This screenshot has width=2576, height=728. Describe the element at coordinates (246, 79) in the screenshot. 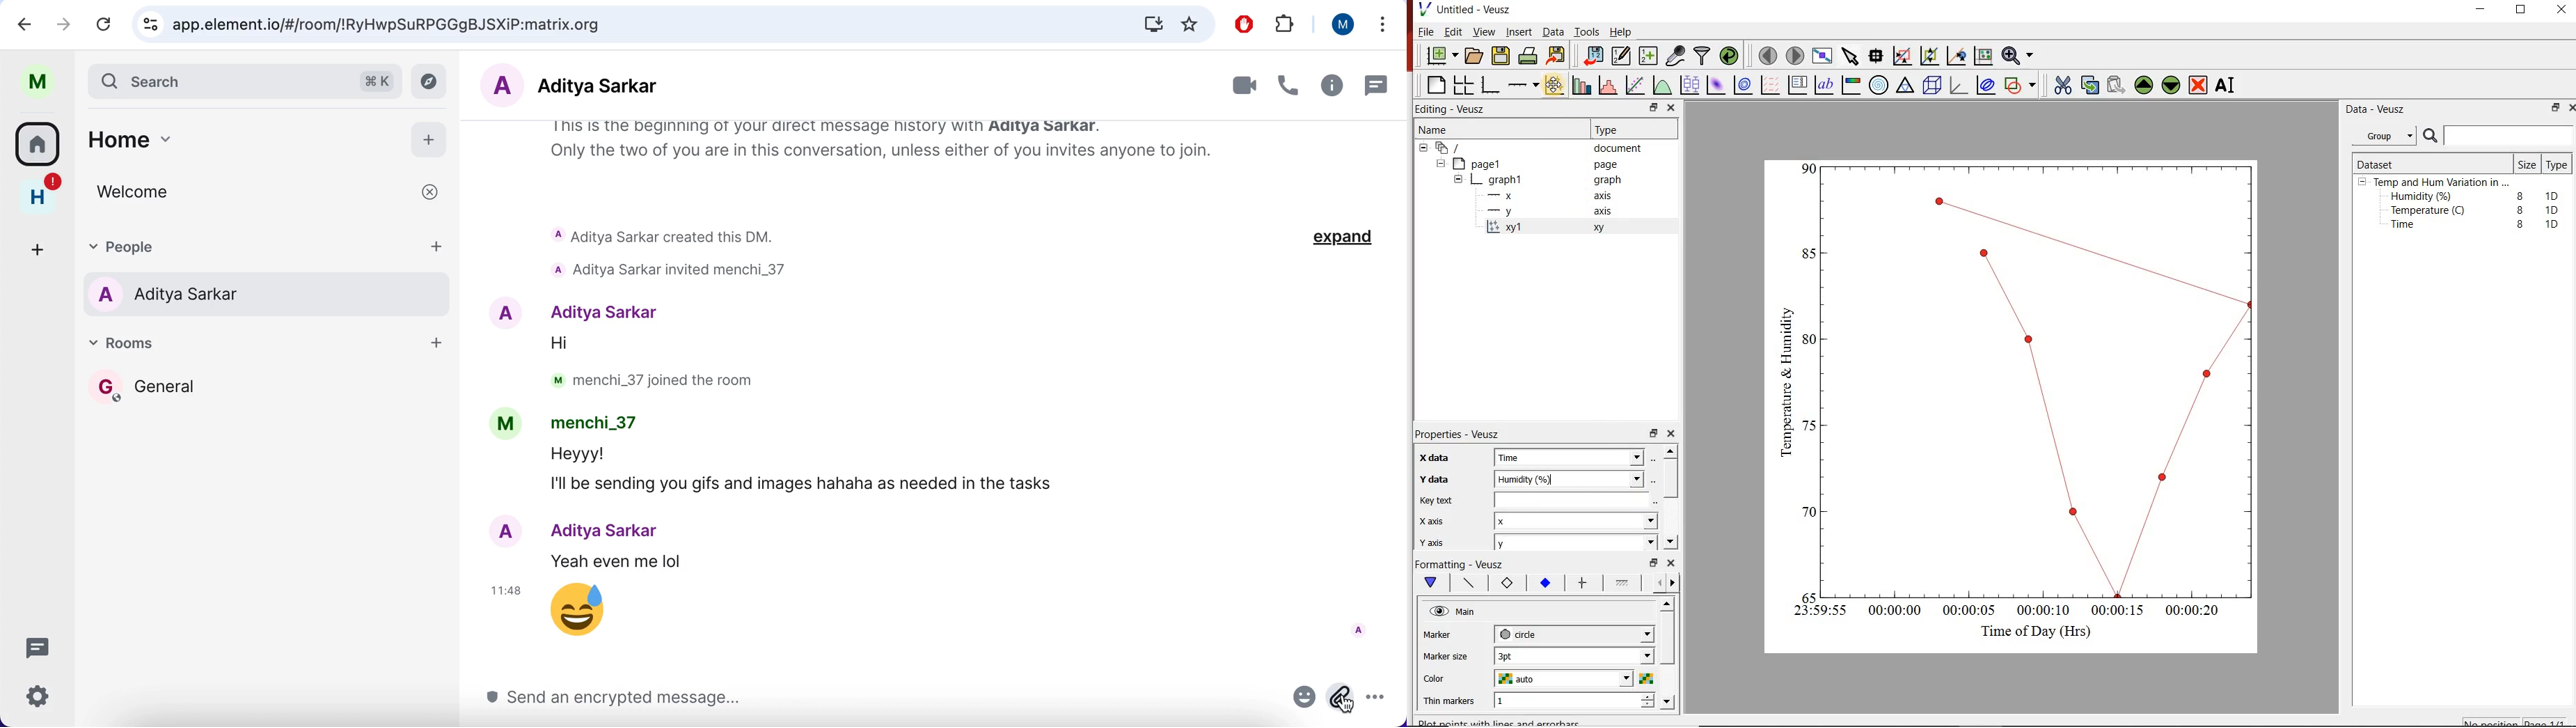

I see `search` at that location.